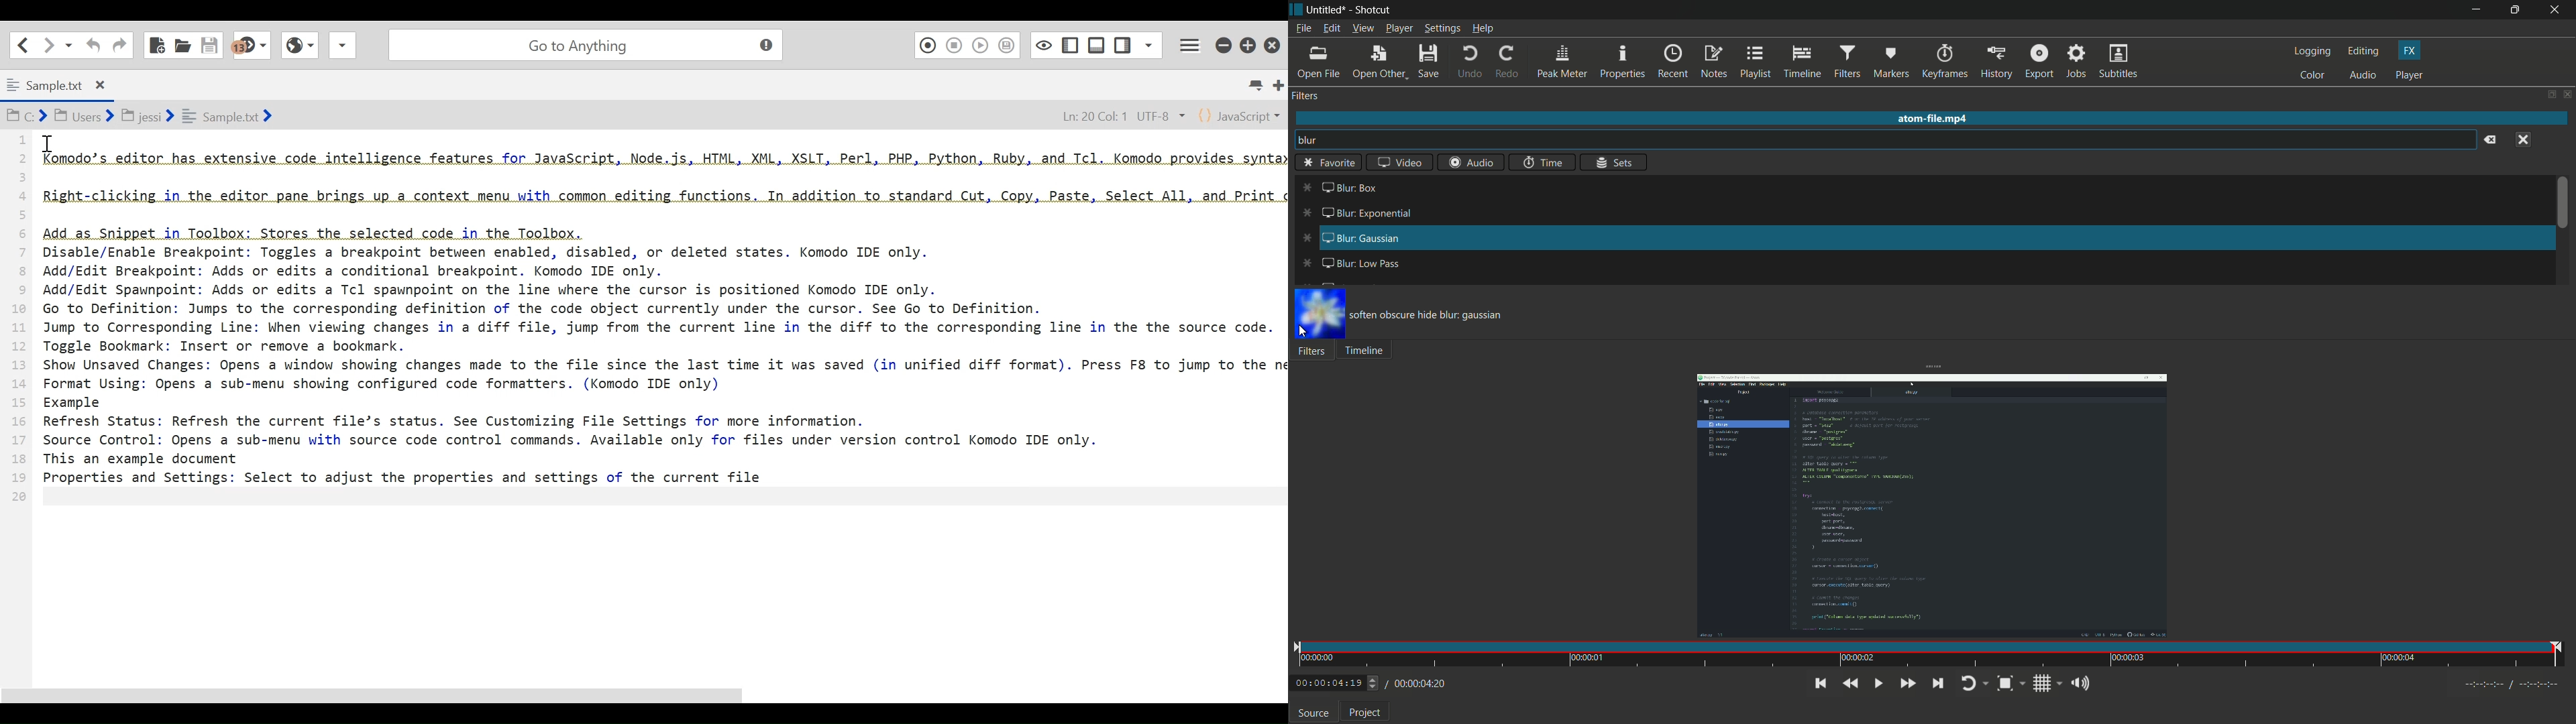  I want to click on project, so click(1367, 713).